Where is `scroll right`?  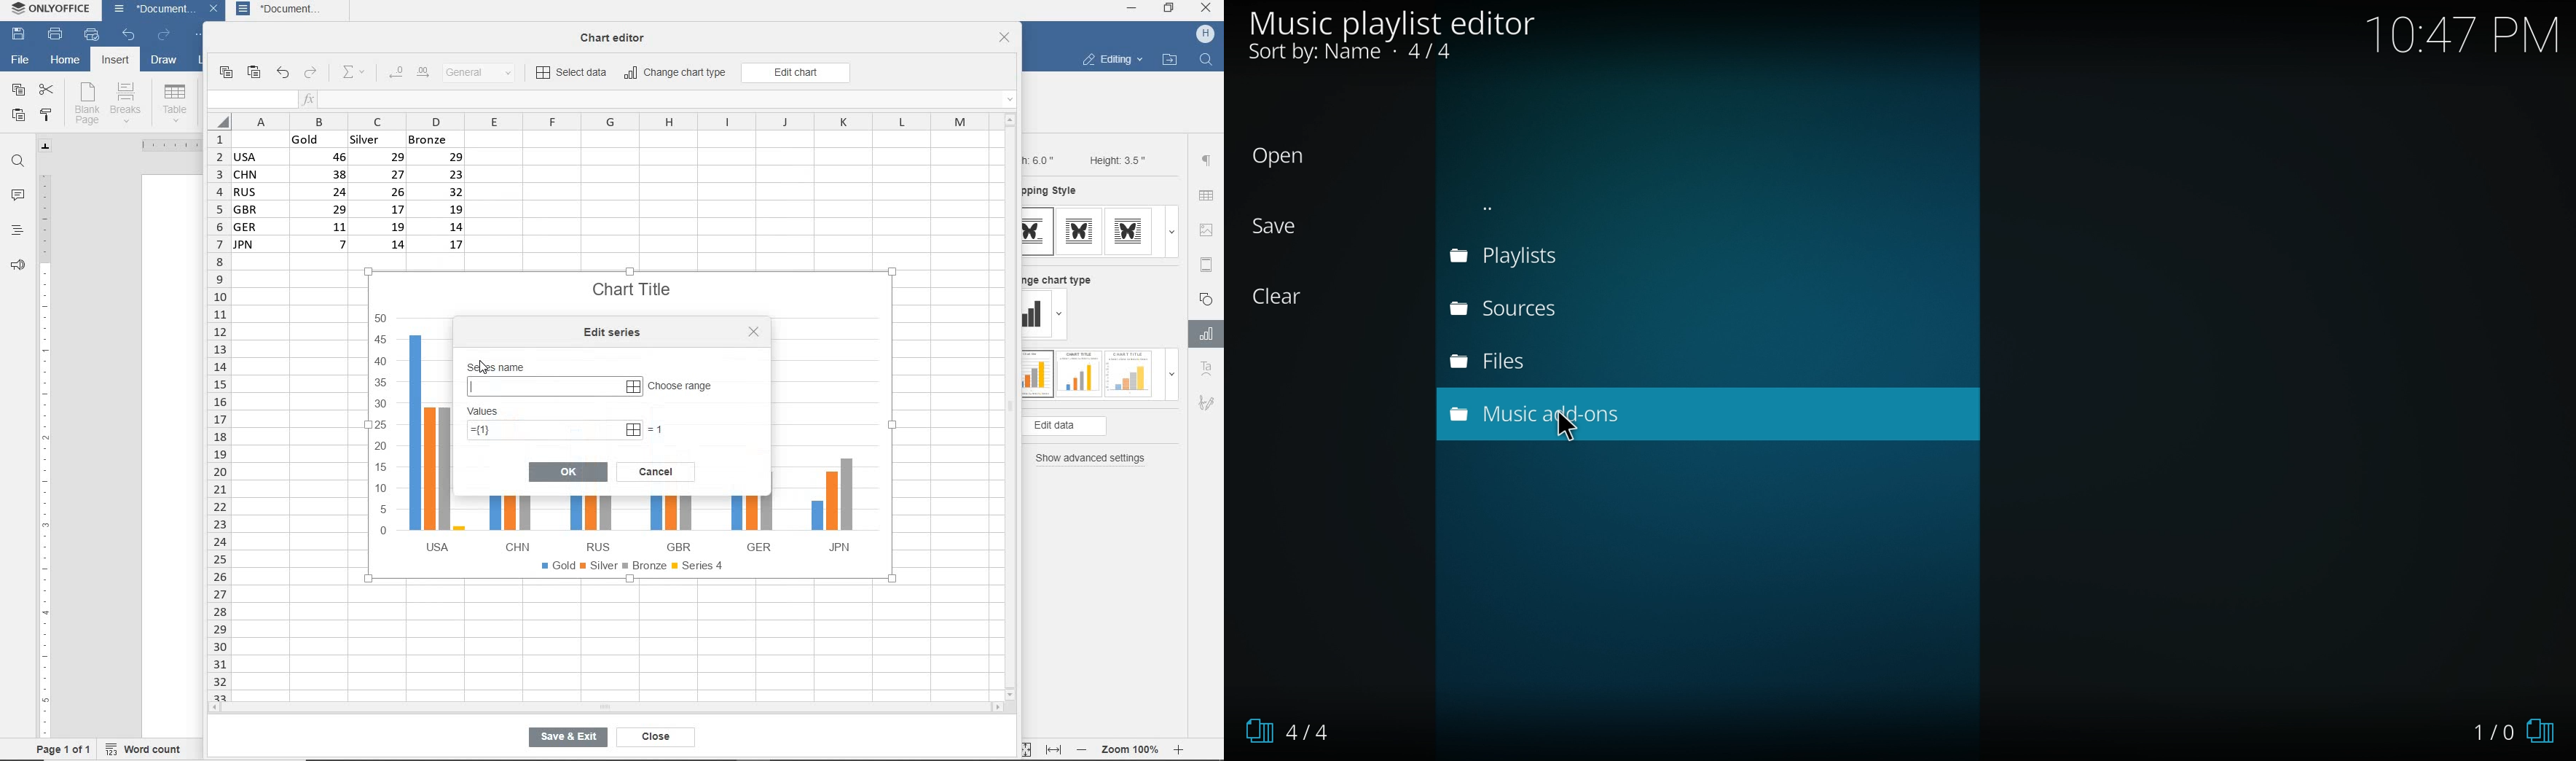 scroll right is located at coordinates (1000, 708).